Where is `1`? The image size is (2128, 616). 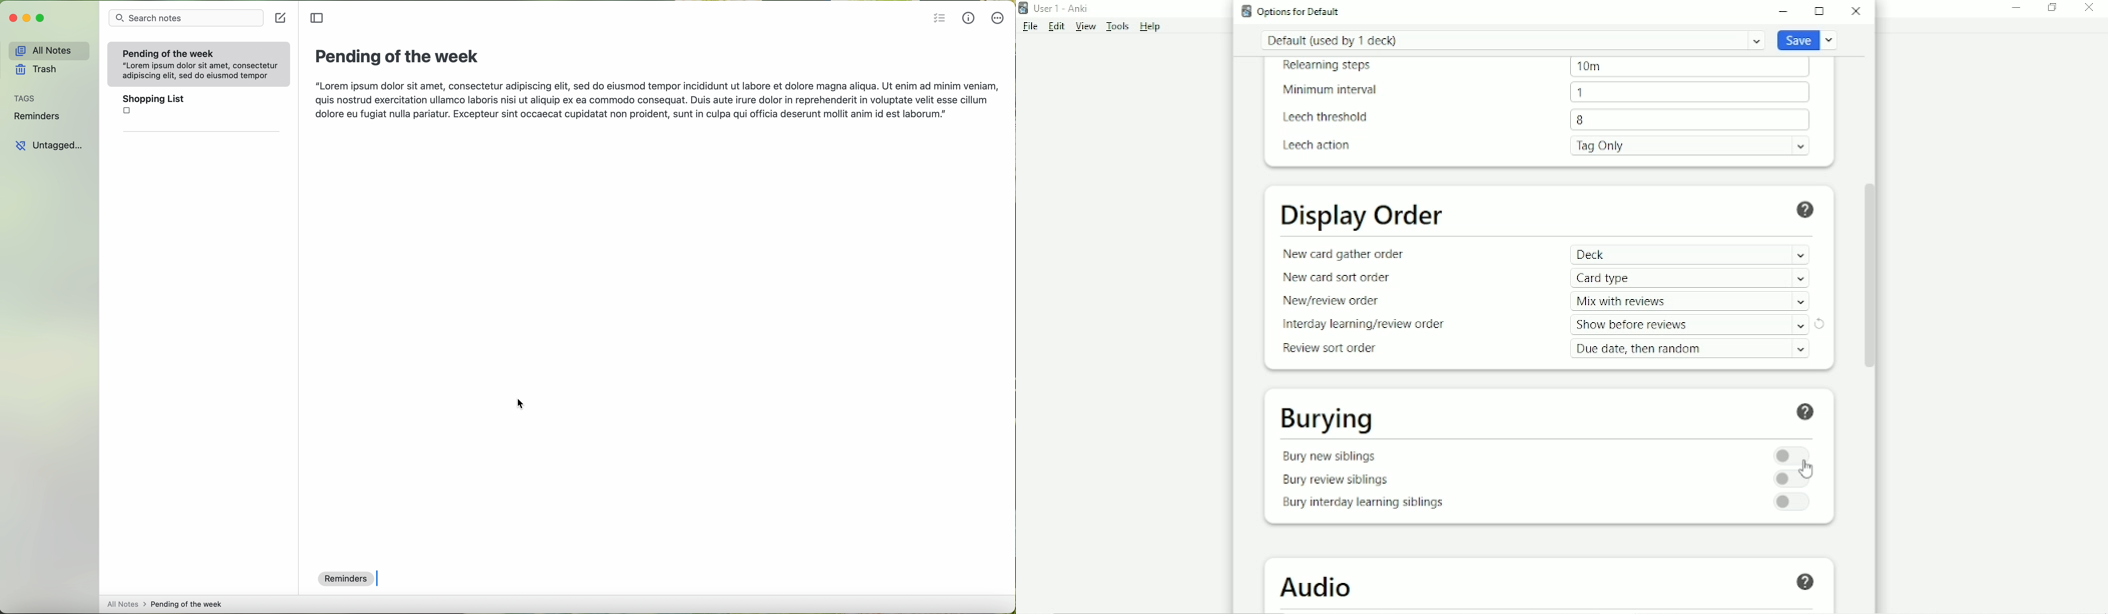 1 is located at coordinates (1581, 91).